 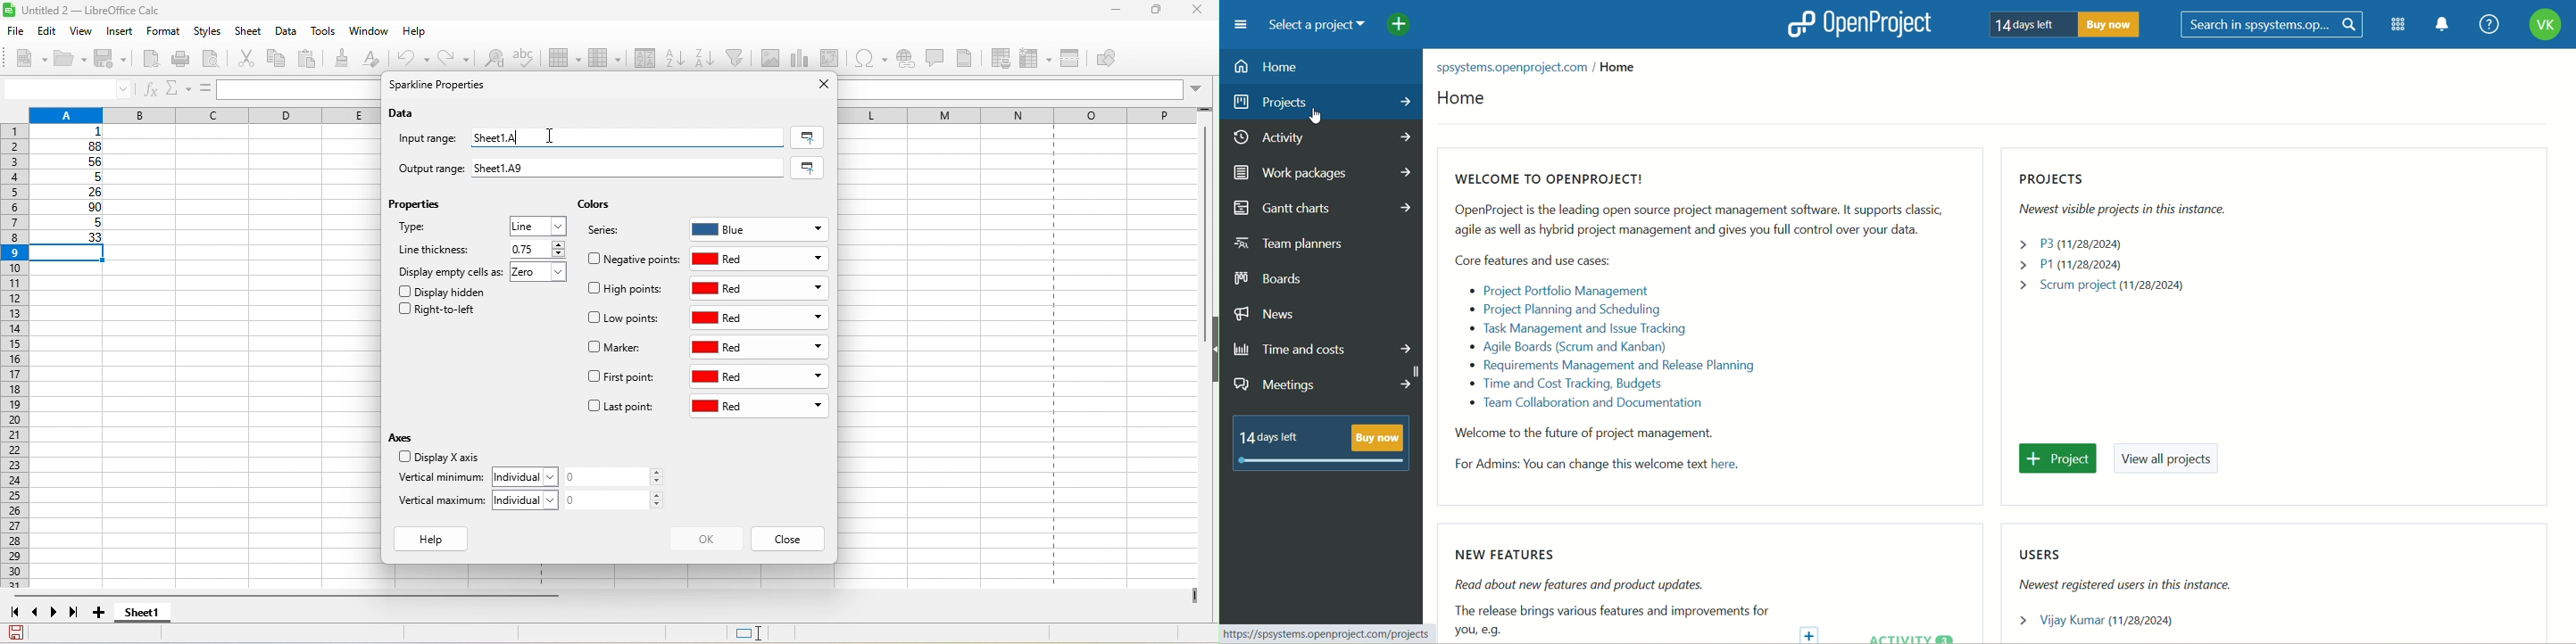 What do you see at coordinates (415, 35) in the screenshot?
I see `help` at bounding box center [415, 35].